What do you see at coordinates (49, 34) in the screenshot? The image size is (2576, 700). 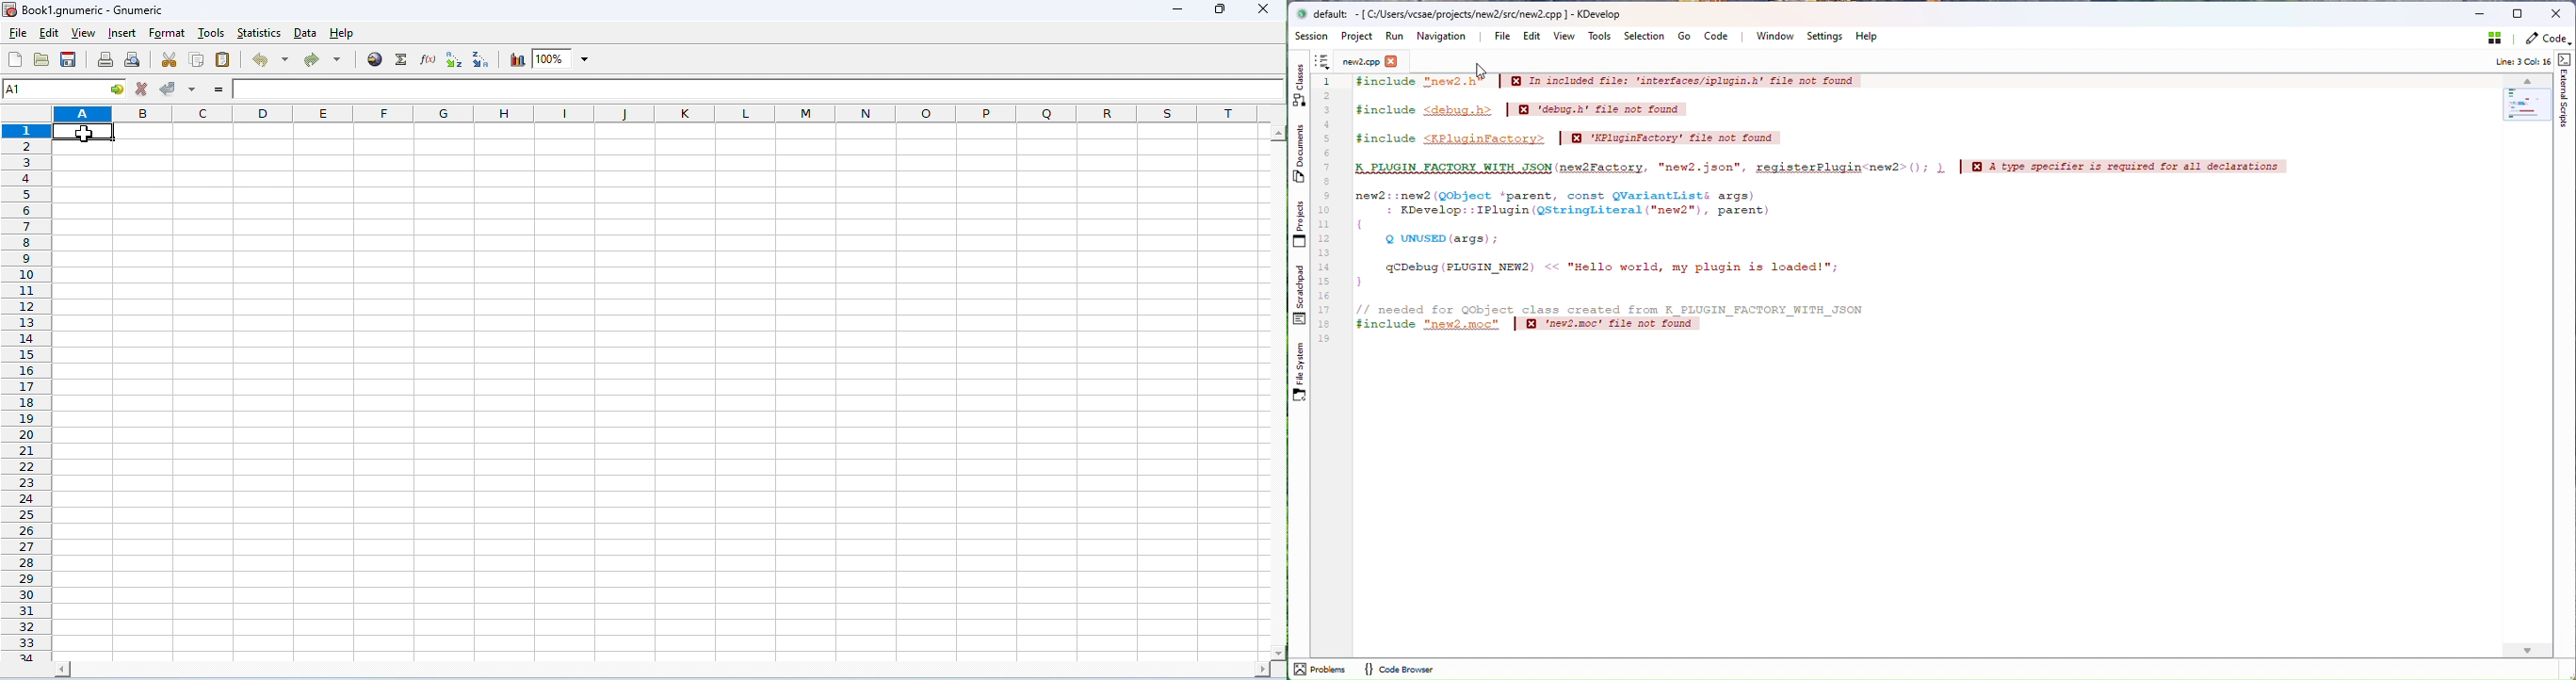 I see `edit` at bounding box center [49, 34].